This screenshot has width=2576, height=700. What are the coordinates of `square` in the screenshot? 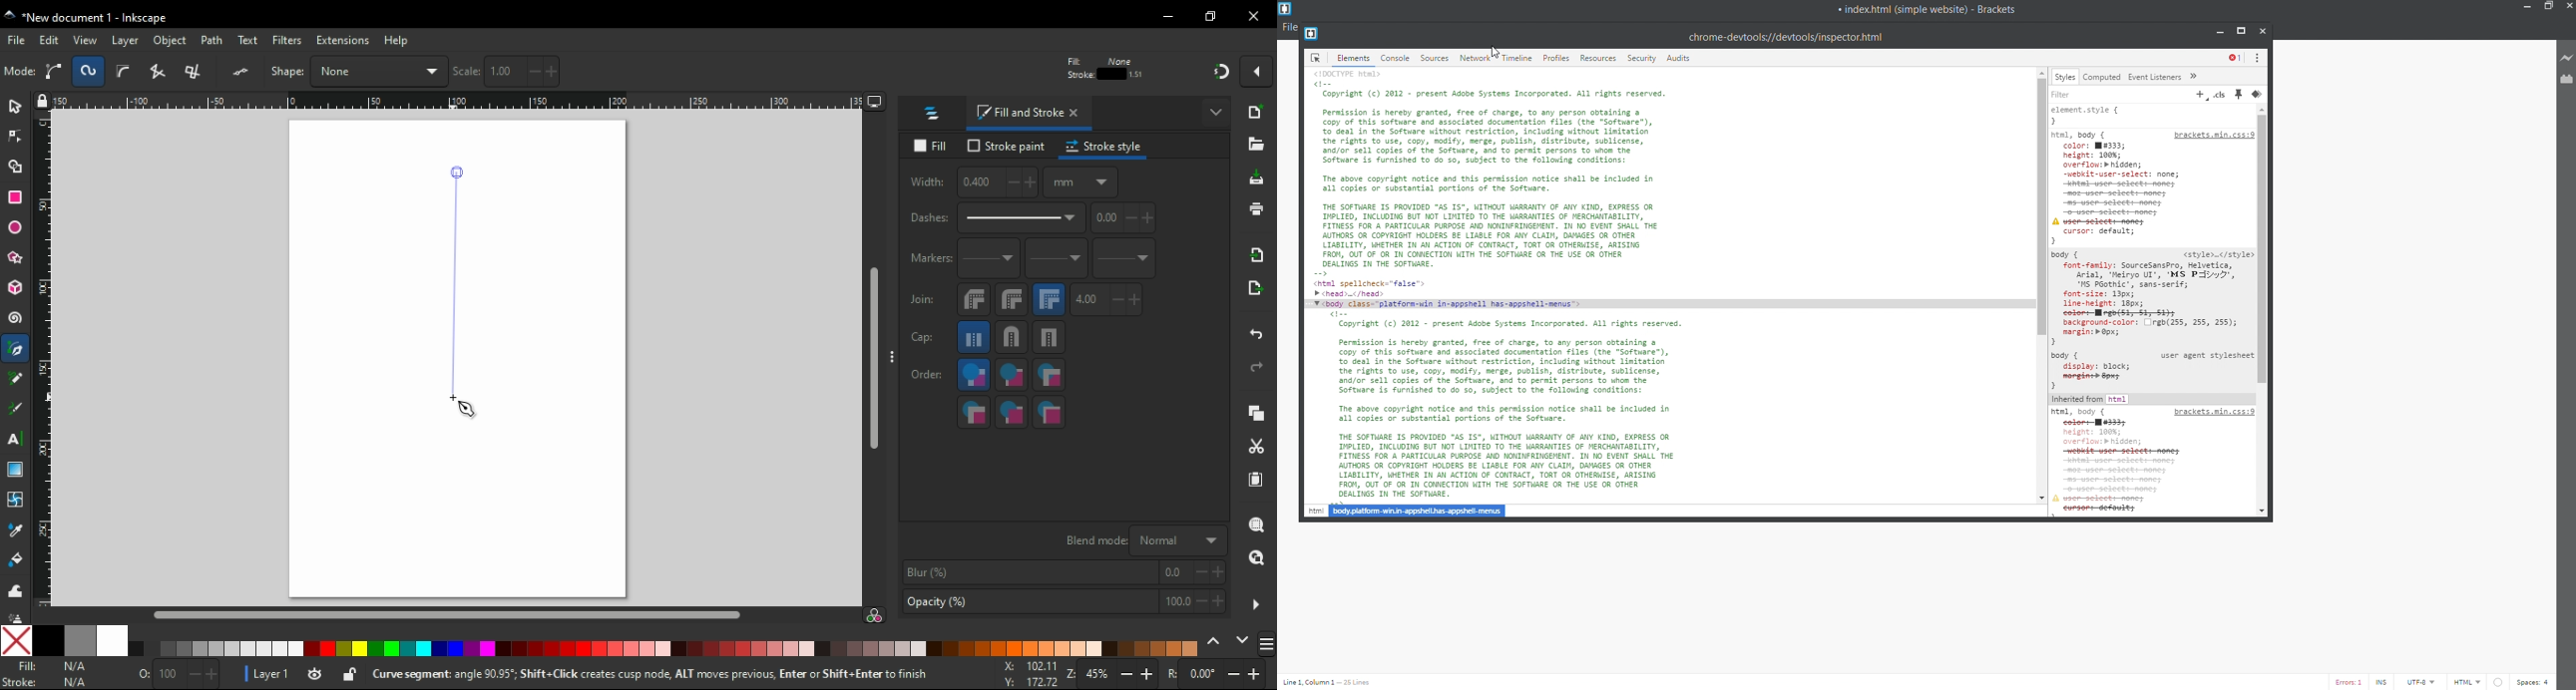 It's located at (1050, 337).